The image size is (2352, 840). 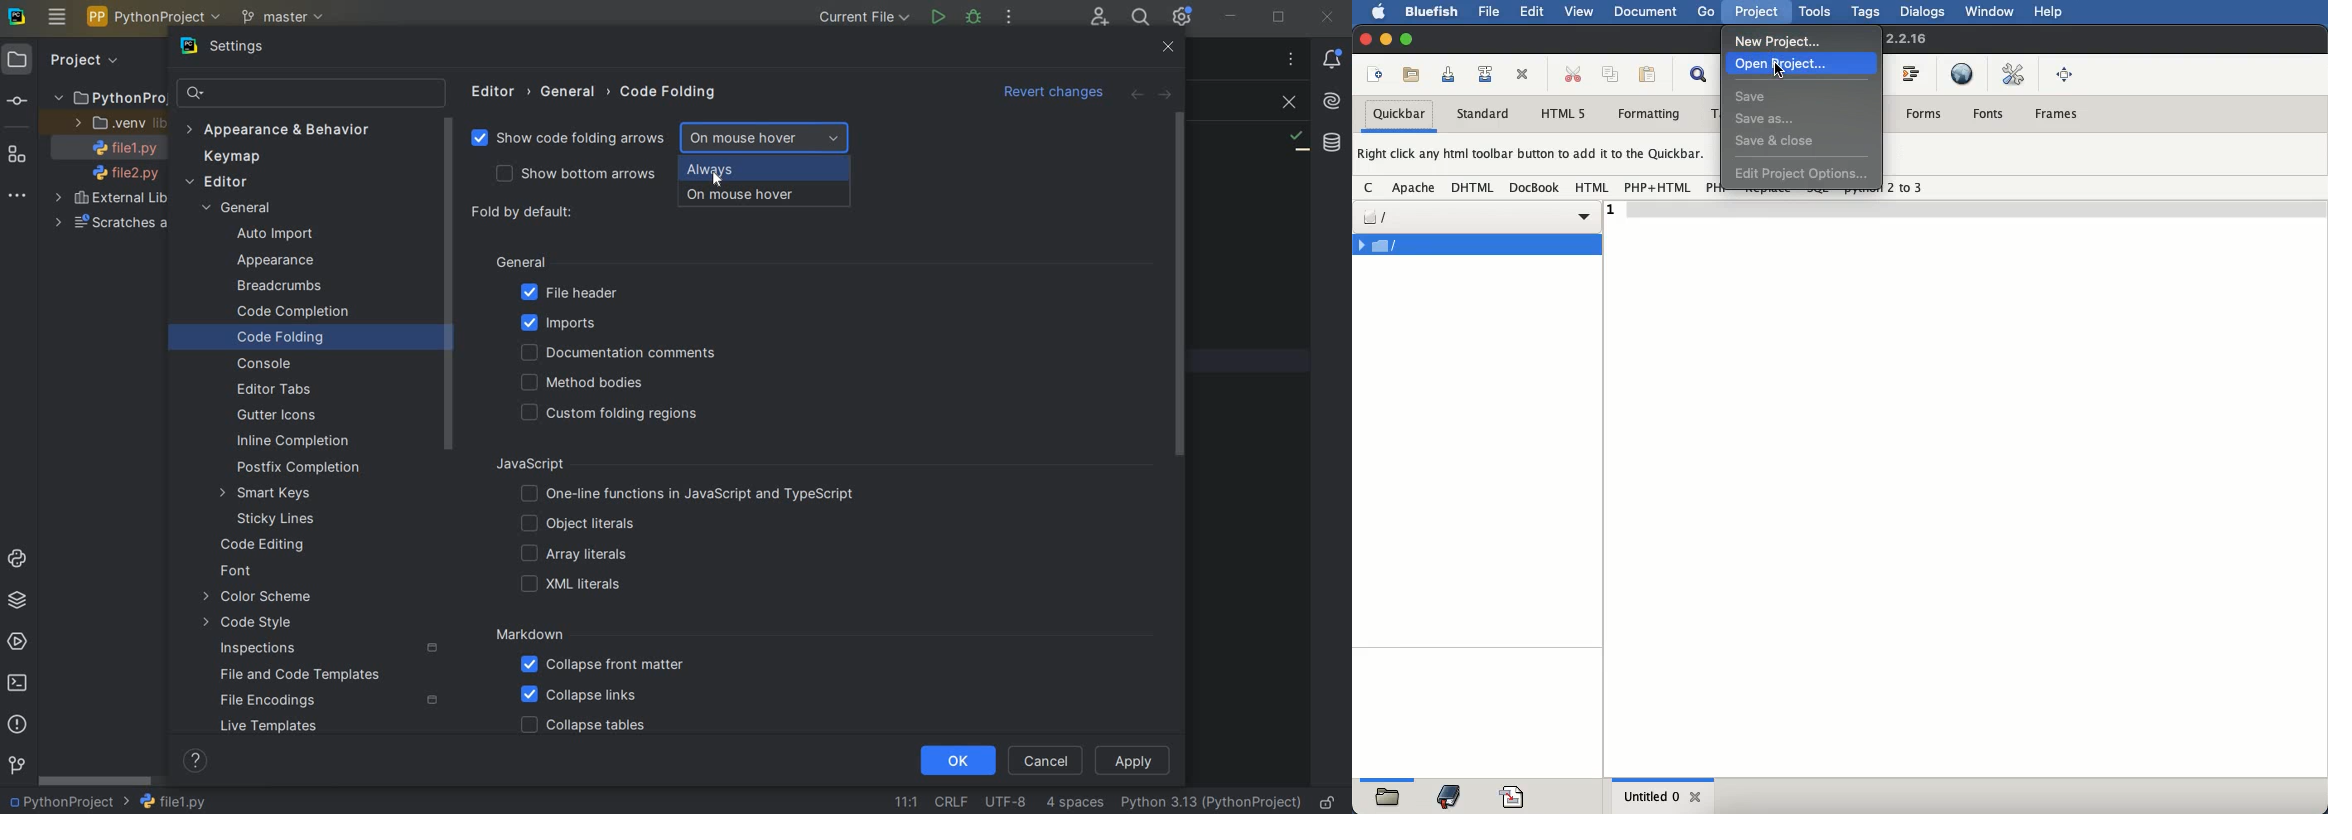 What do you see at coordinates (1331, 802) in the screenshot?
I see `MAKE FILE READY ONLY` at bounding box center [1331, 802].